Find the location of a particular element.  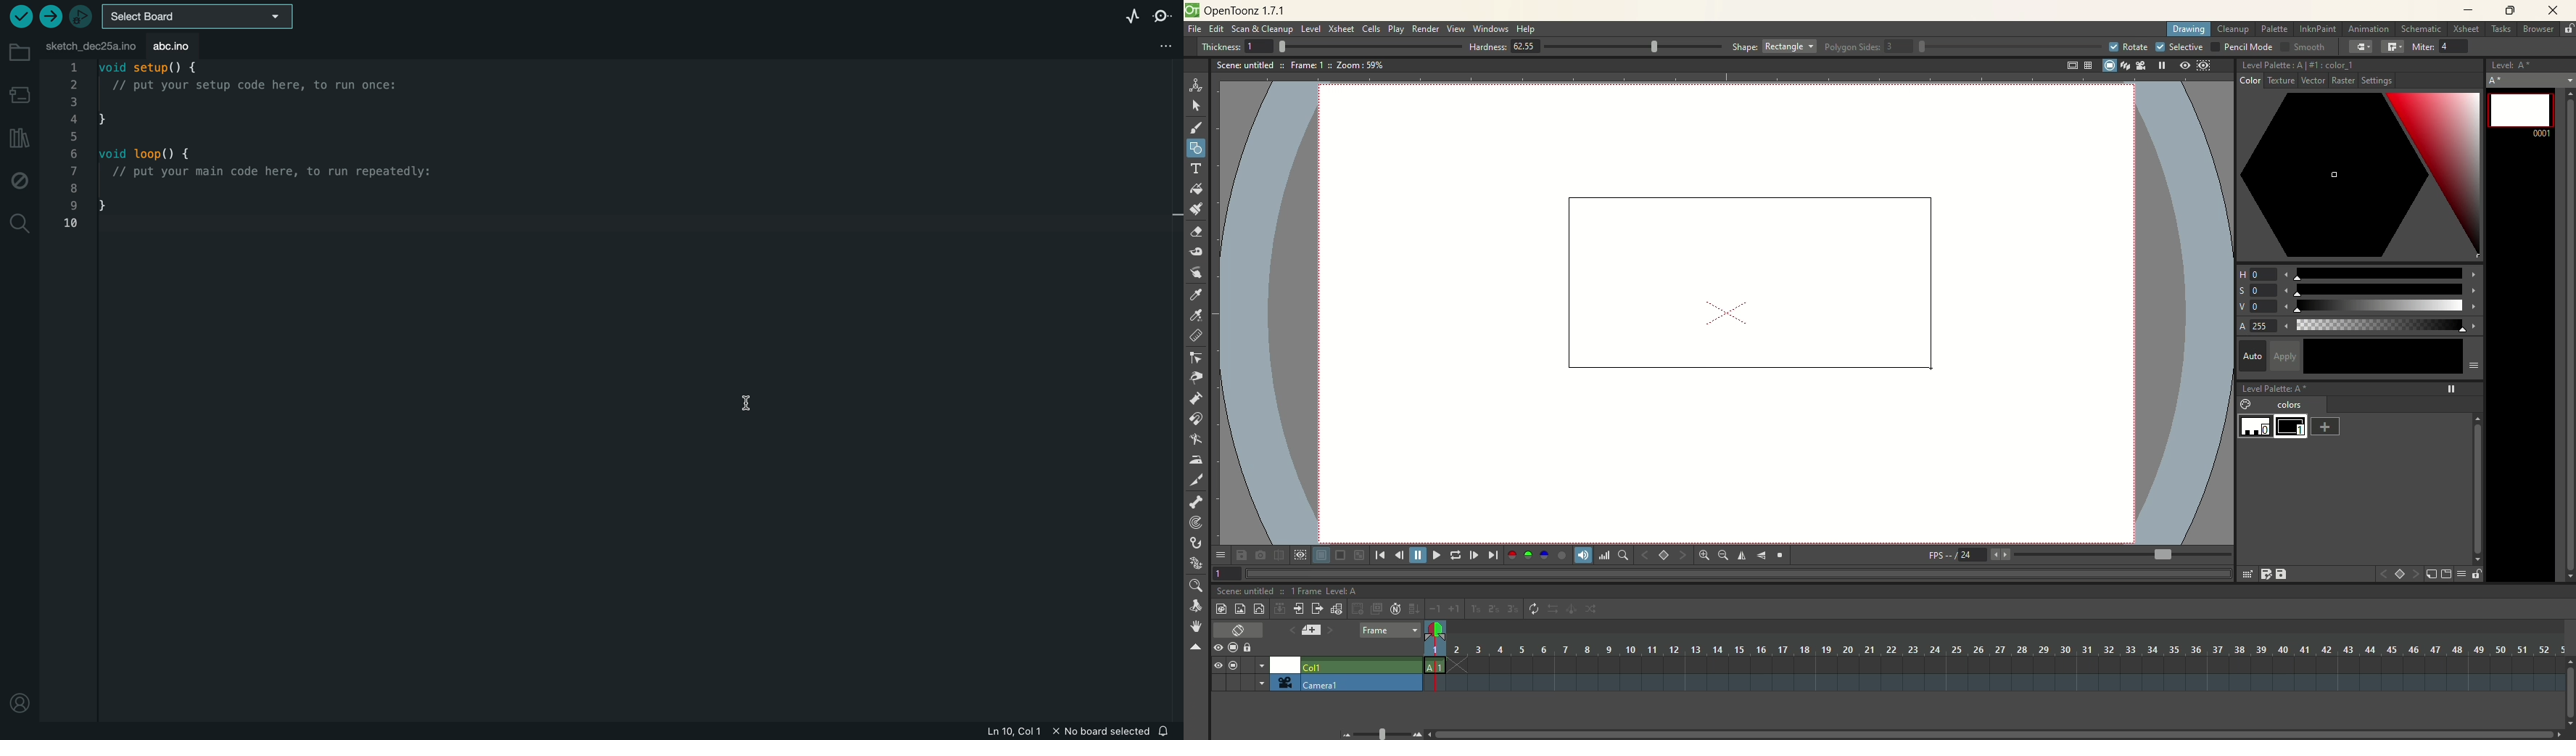

add new memo is located at coordinates (1310, 630).